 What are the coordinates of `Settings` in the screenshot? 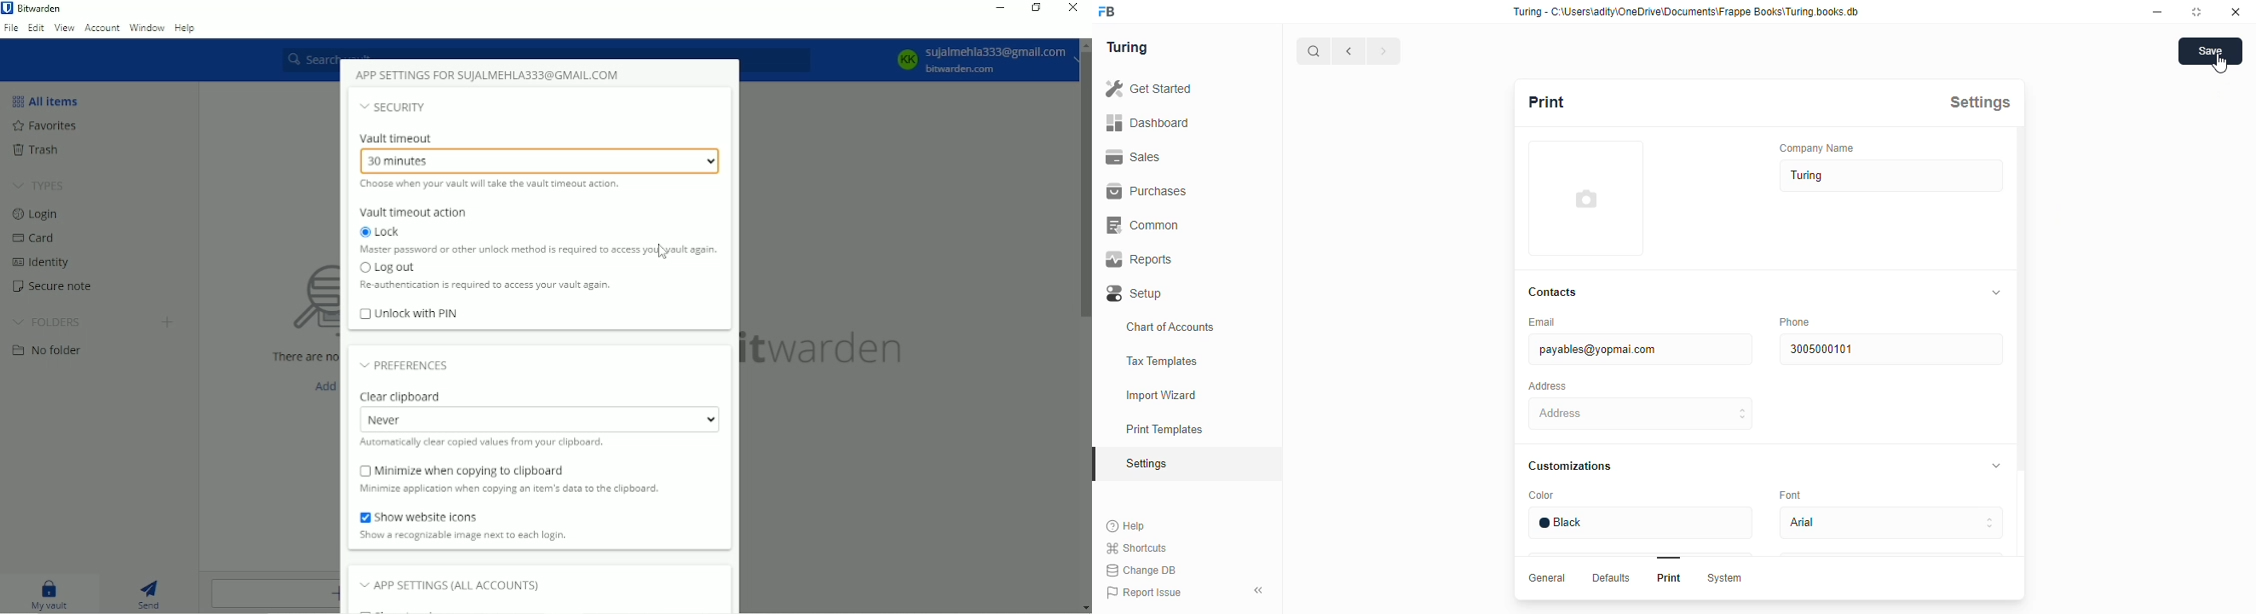 It's located at (1980, 102).